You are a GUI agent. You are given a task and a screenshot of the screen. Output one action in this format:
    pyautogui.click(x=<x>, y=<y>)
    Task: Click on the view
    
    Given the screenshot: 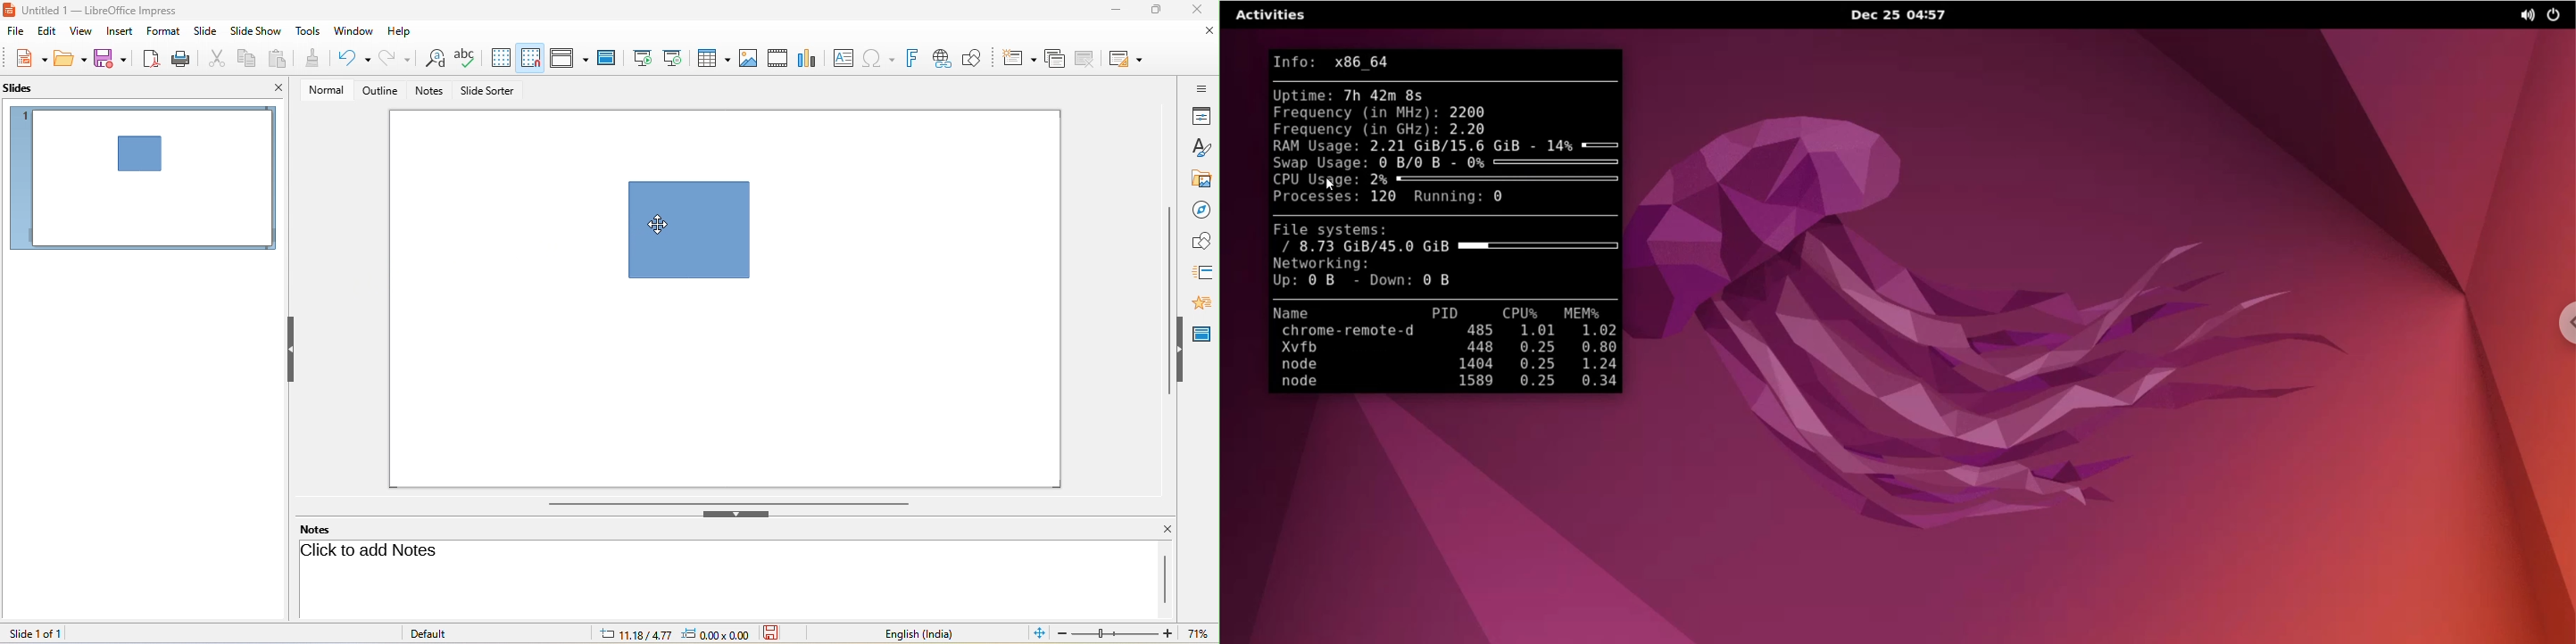 What is the action you would take?
    pyautogui.click(x=82, y=31)
    